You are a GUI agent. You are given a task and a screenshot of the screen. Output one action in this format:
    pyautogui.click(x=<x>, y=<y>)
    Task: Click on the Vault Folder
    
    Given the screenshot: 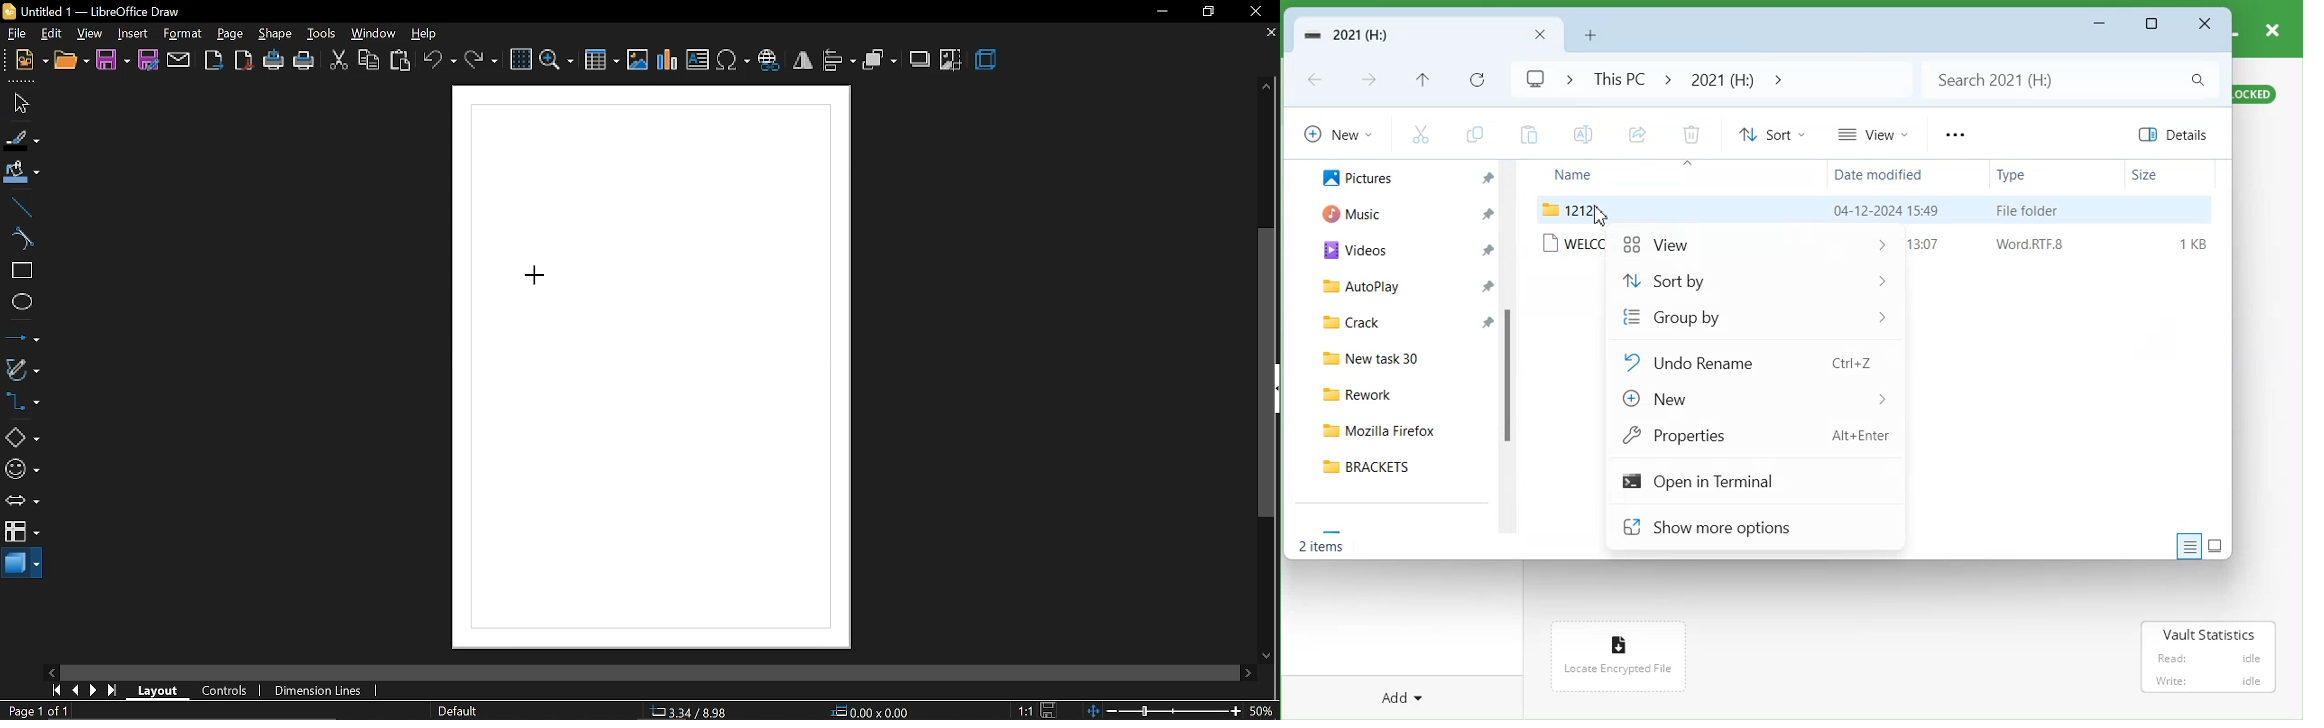 What is the action you would take?
    pyautogui.click(x=1404, y=33)
    